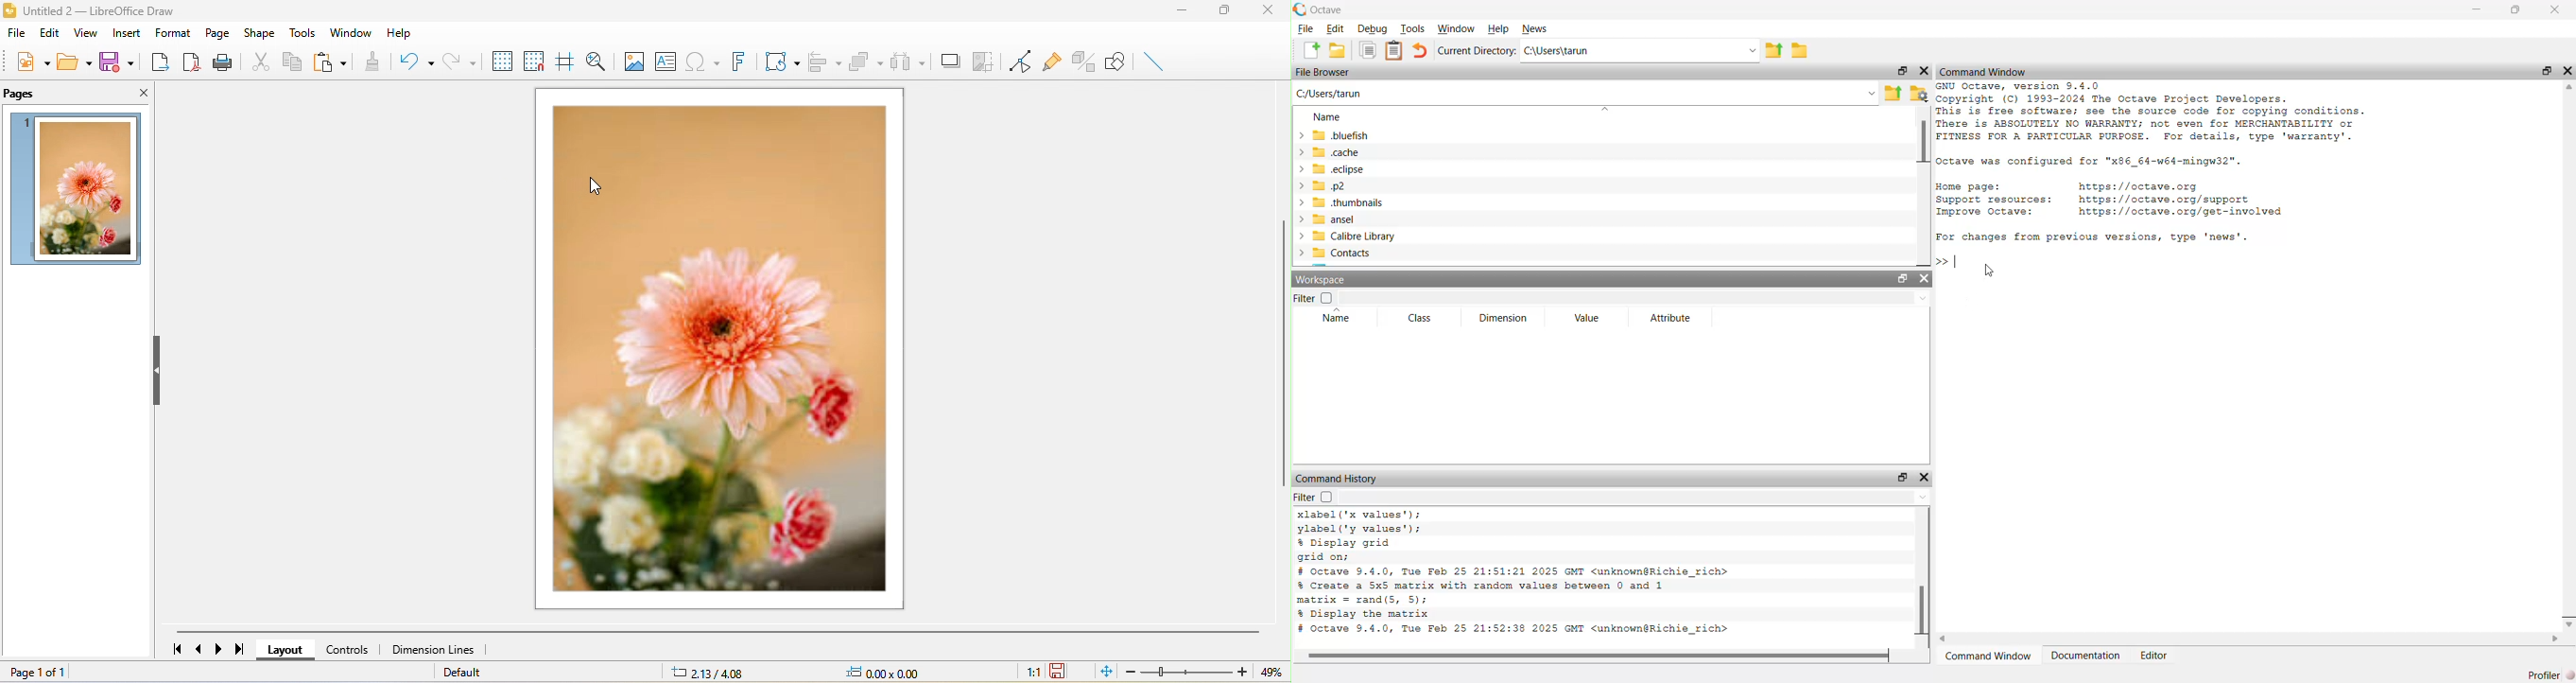 Image resolution: width=2576 pixels, height=700 pixels. I want to click on export, so click(156, 60).